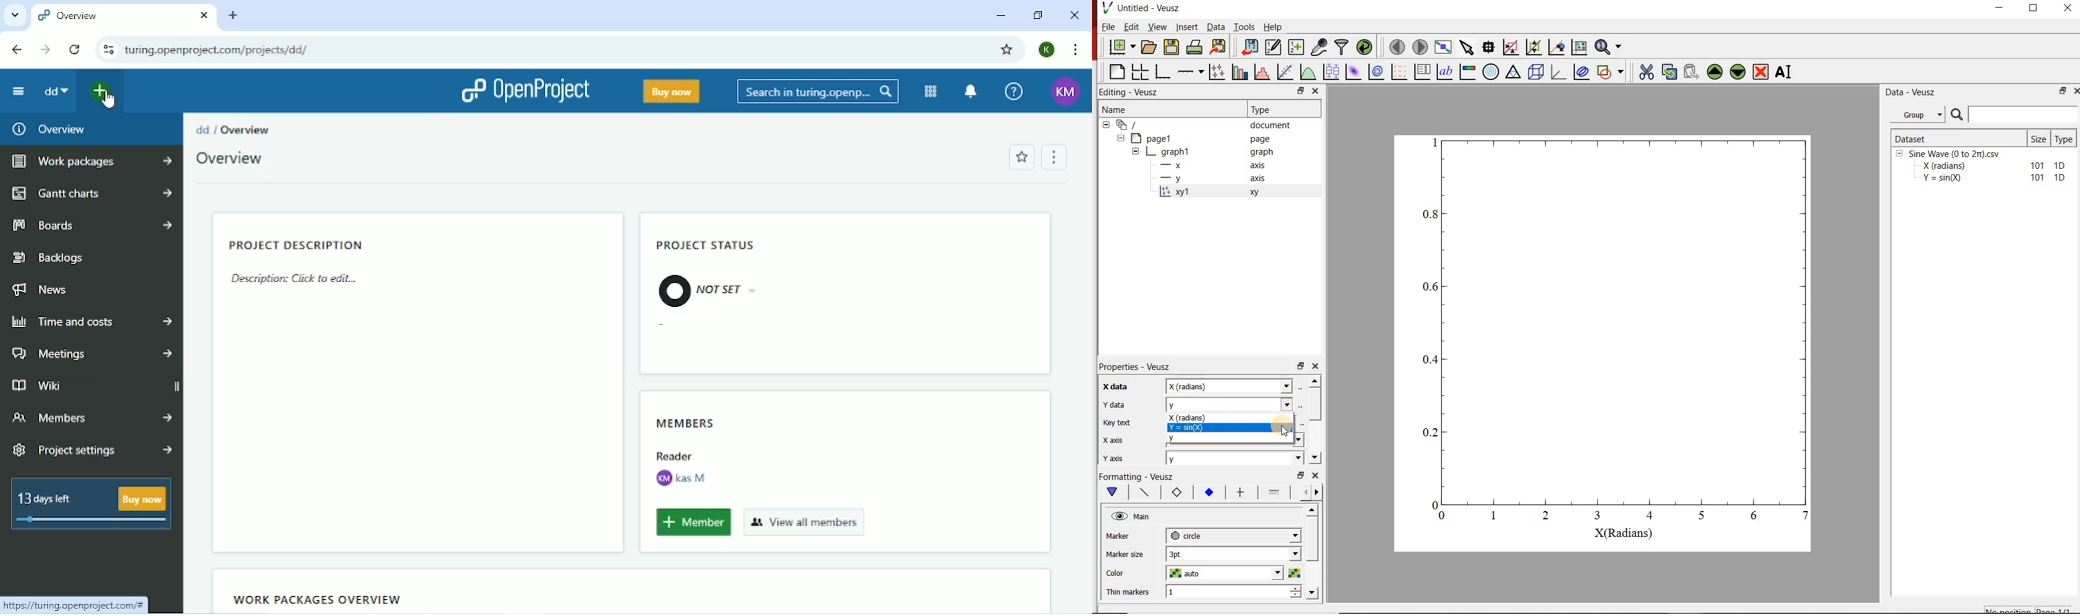  I want to click on Close, so click(2074, 92).